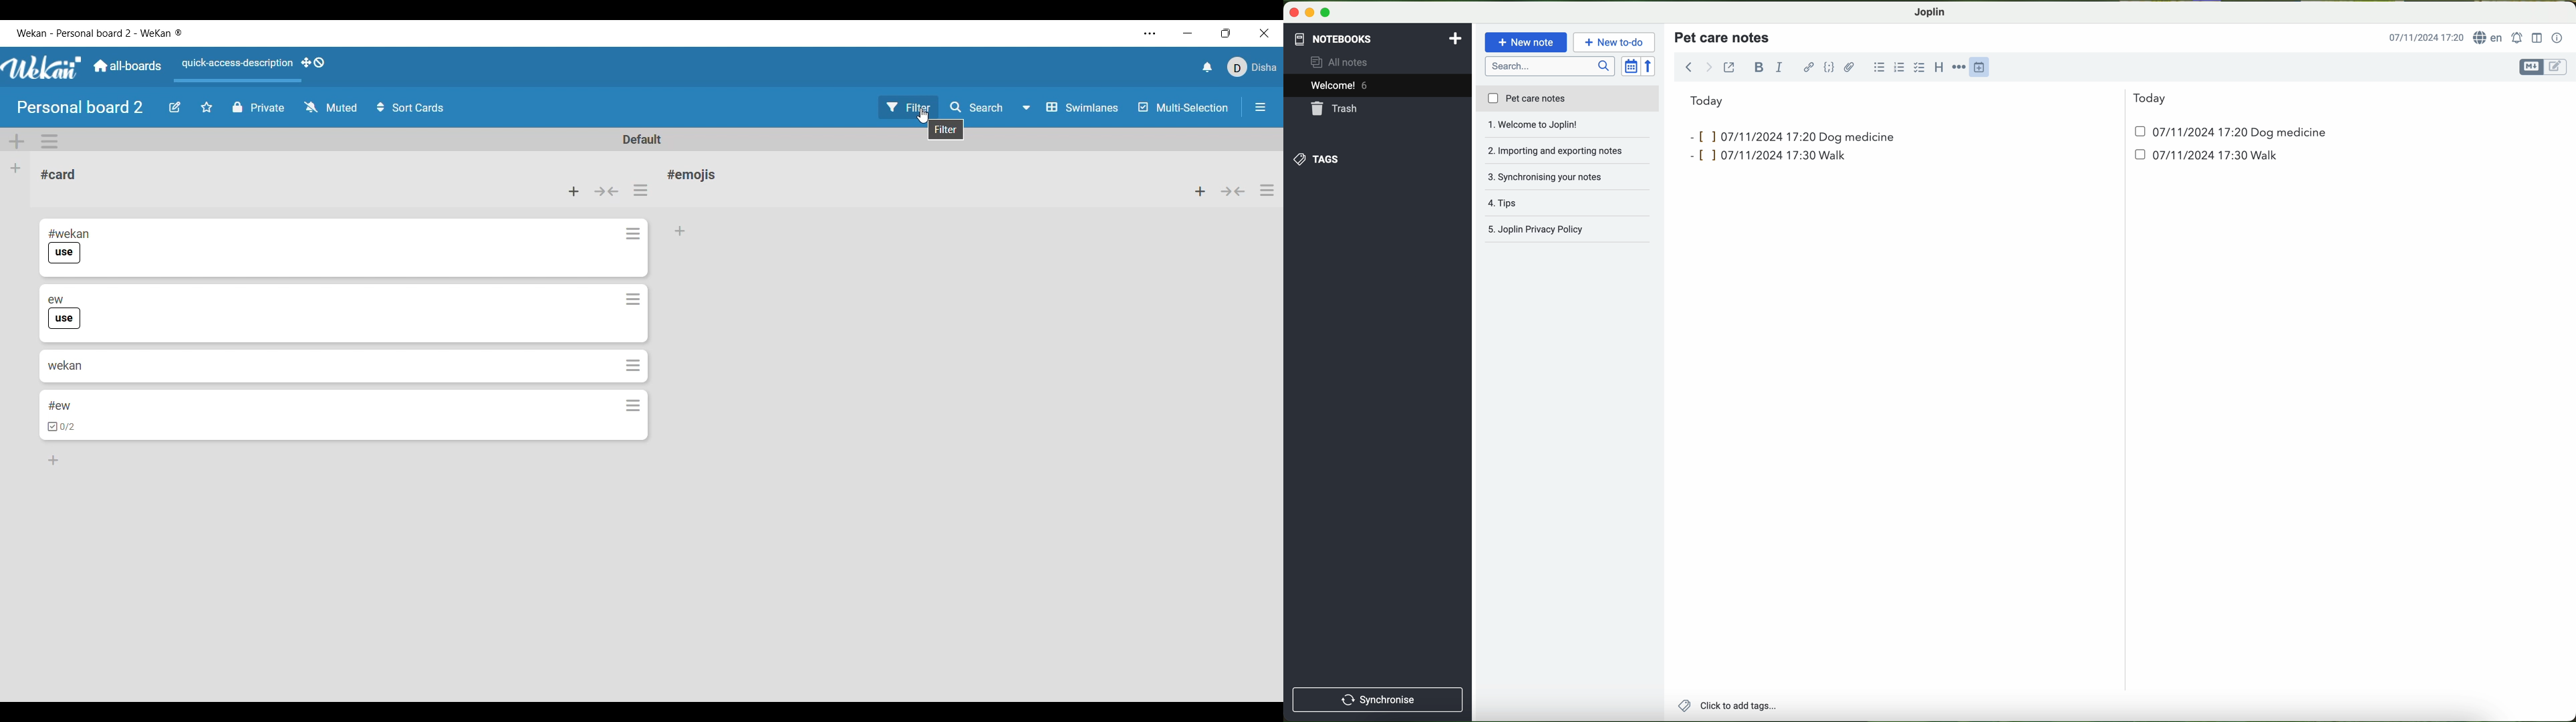  Describe the element at coordinates (1849, 67) in the screenshot. I see `attach file` at that location.